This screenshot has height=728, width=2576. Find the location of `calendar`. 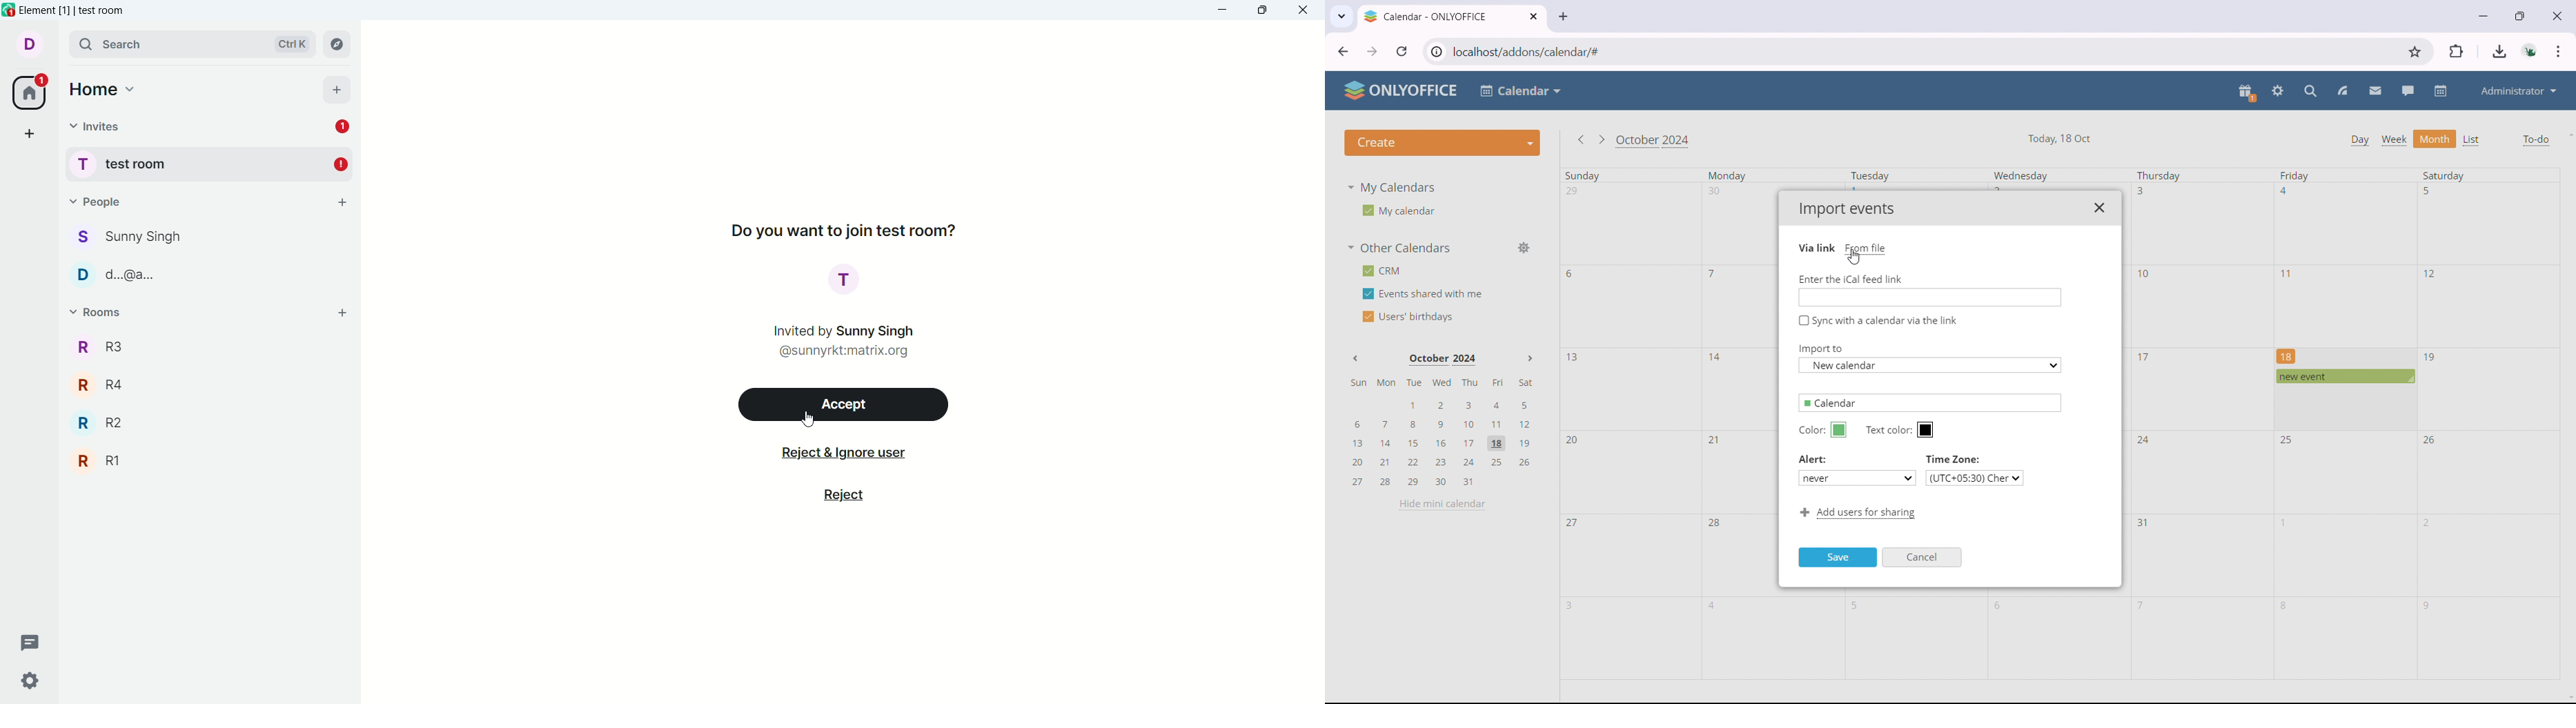

calendar is located at coordinates (2442, 91).